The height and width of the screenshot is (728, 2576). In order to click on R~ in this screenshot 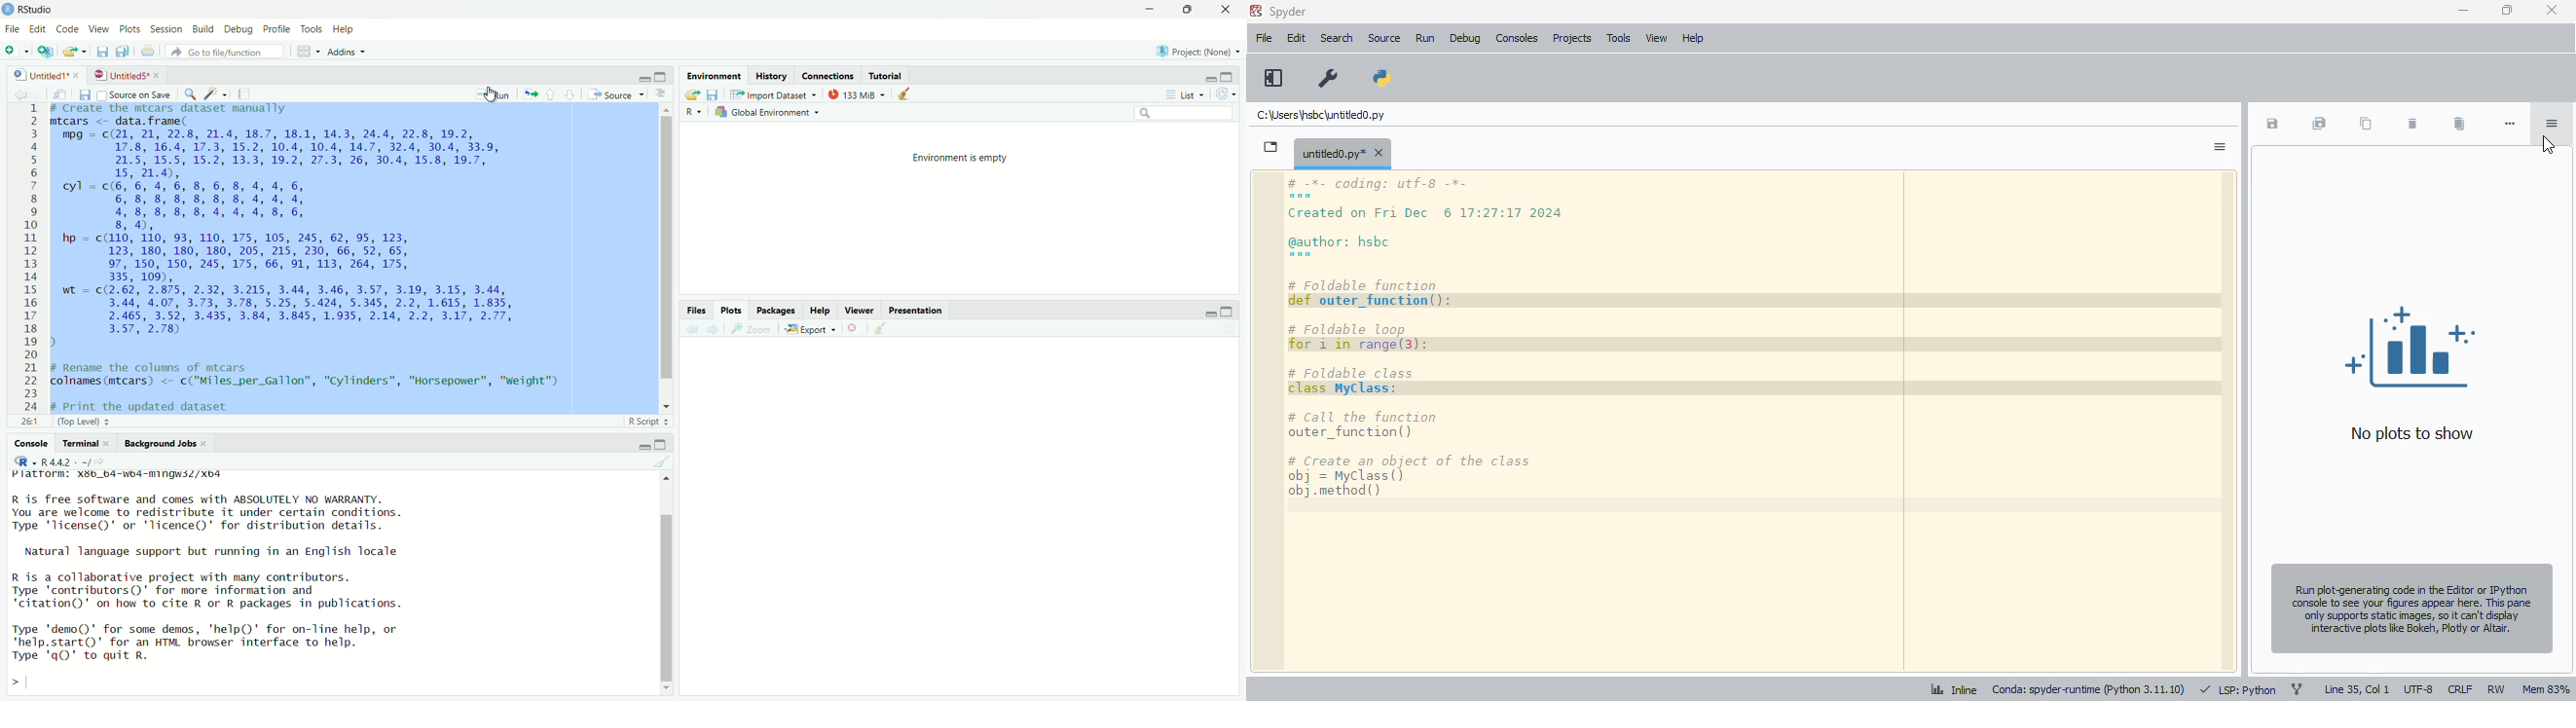, I will do `click(693, 112)`.